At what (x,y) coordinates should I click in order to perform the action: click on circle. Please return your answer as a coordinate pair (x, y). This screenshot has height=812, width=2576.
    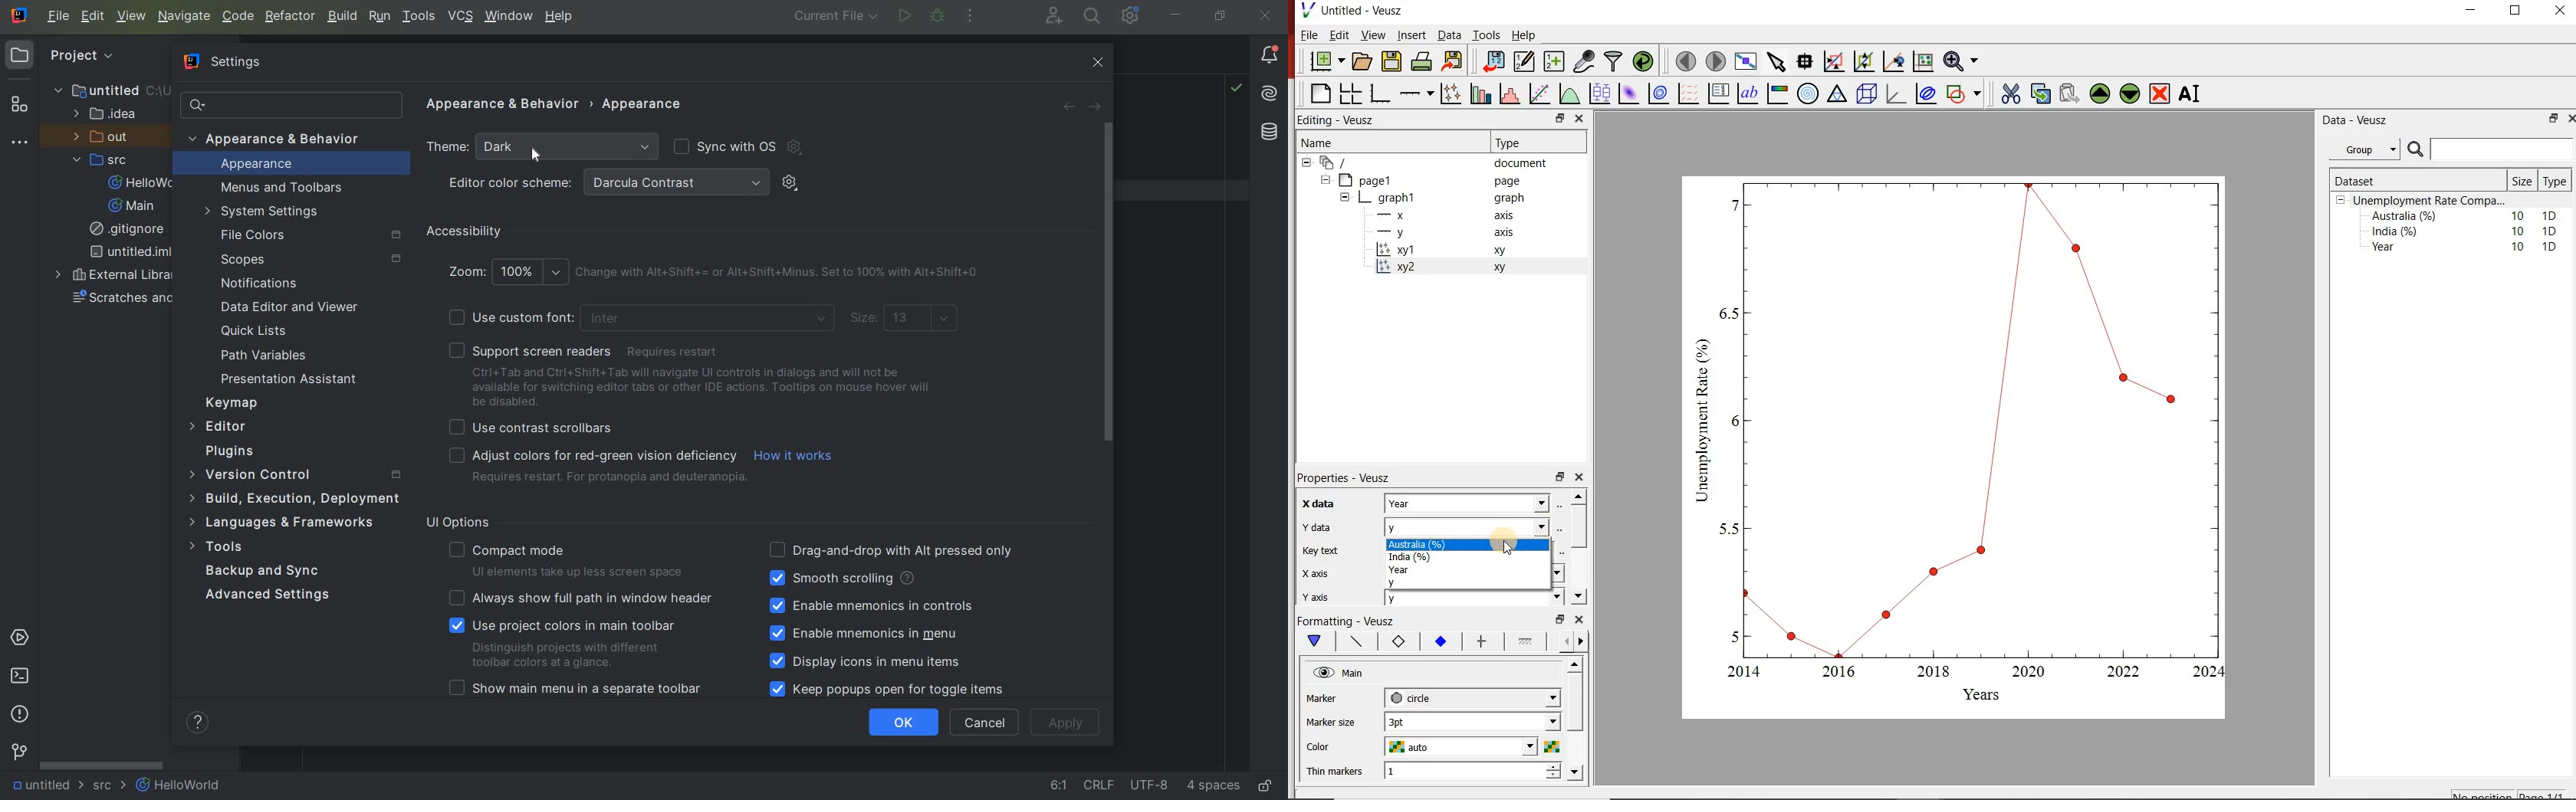
    Looking at the image, I should click on (1470, 696).